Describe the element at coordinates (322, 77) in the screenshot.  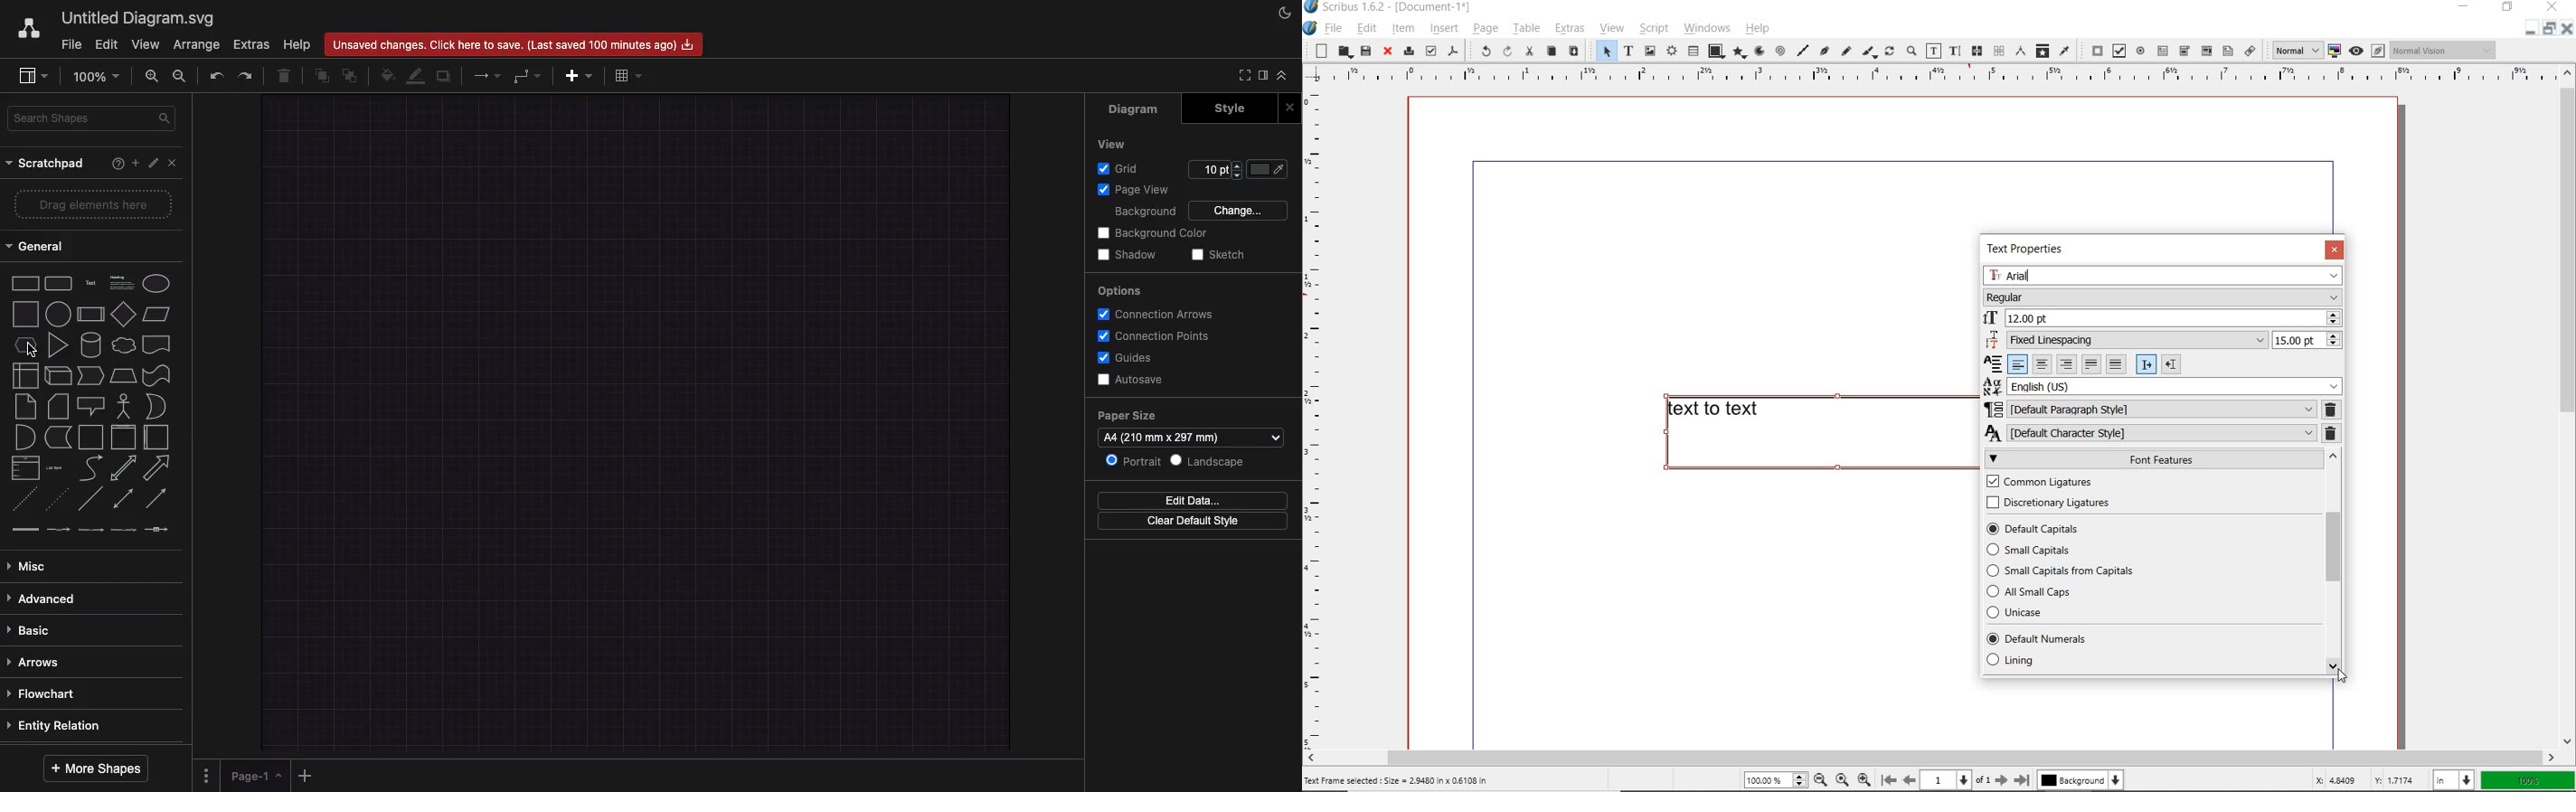
I see `To front` at that location.